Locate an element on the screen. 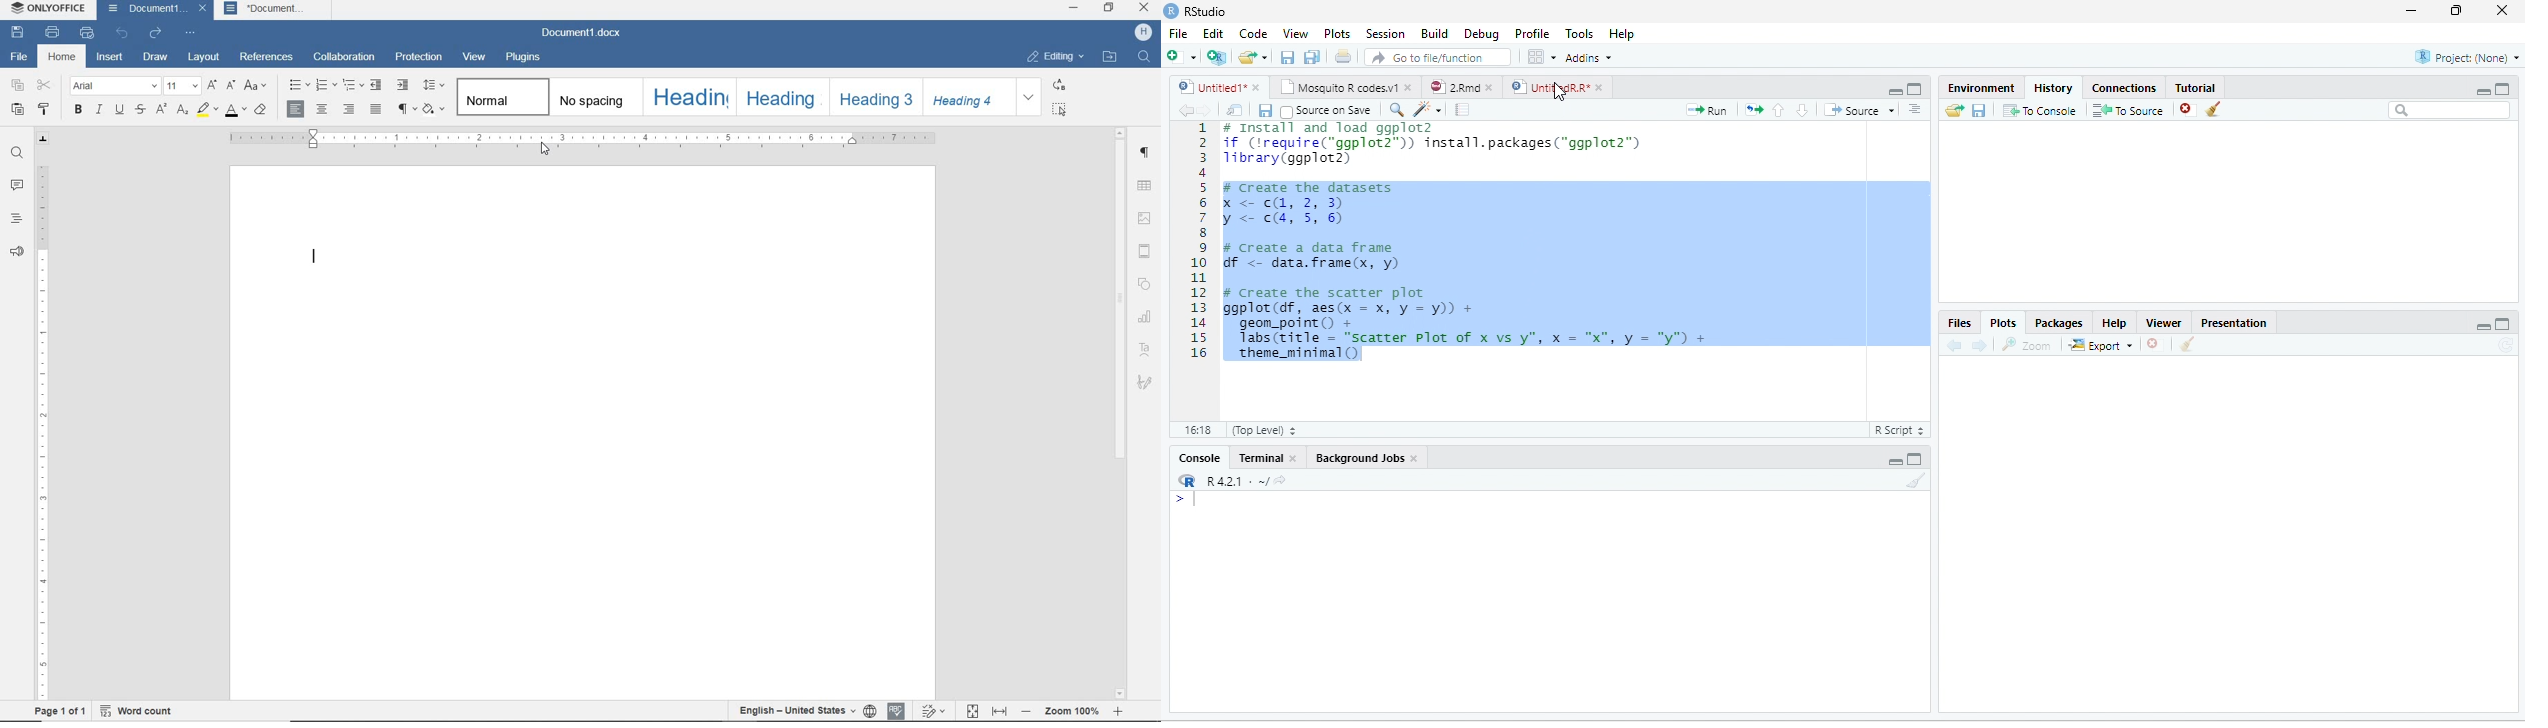  Maximize is located at coordinates (2503, 89).